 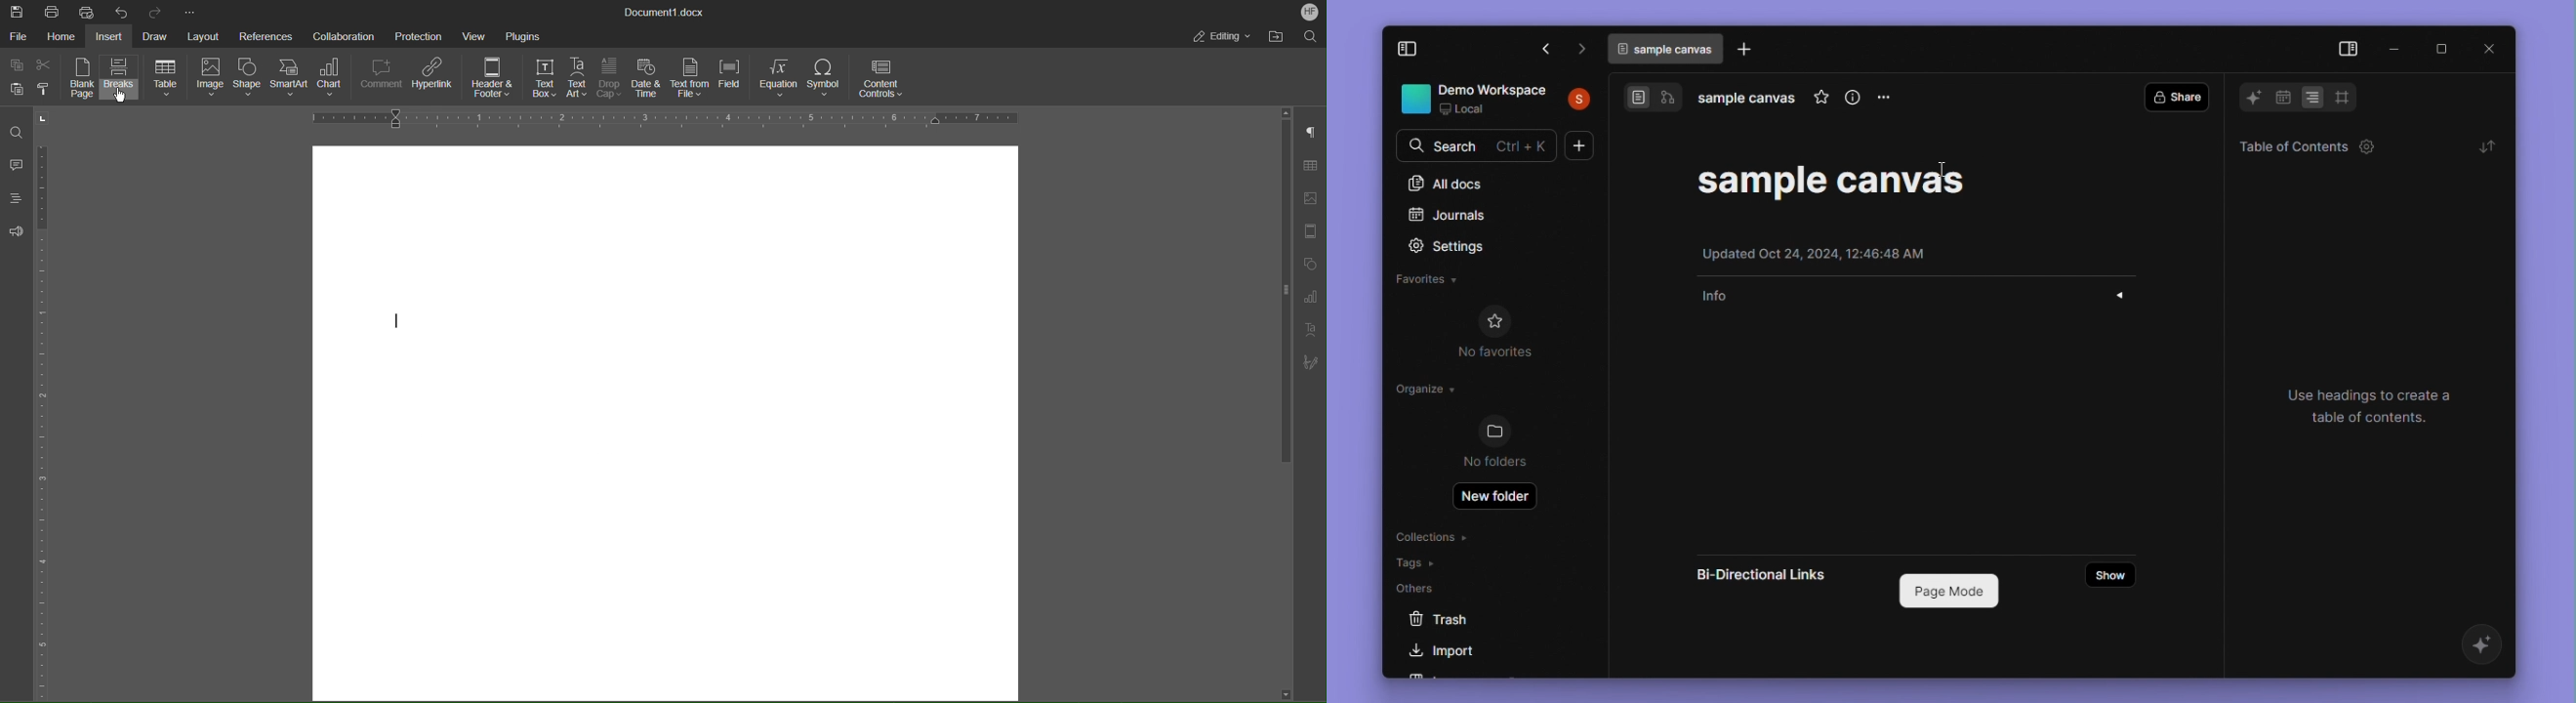 I want to click on AI, so click(x=2248, y=98).